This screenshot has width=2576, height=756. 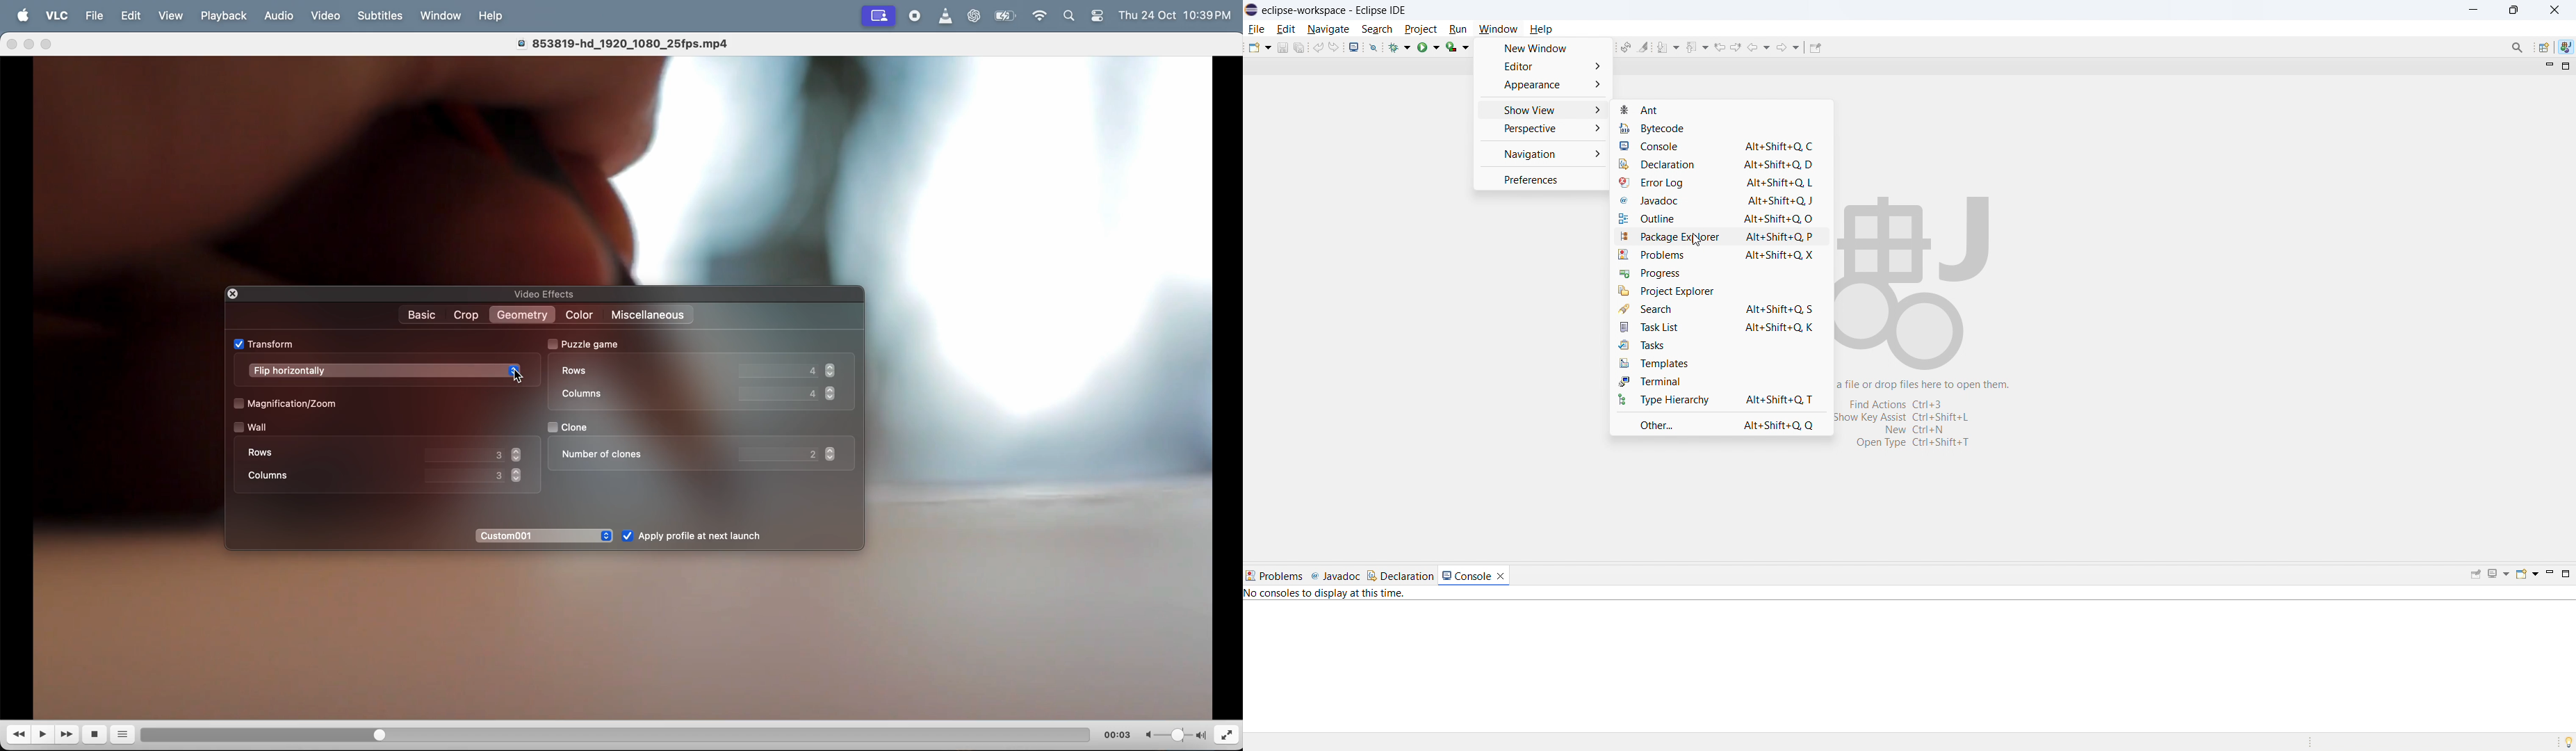 I want to click on view, so click(x=176, y=16).